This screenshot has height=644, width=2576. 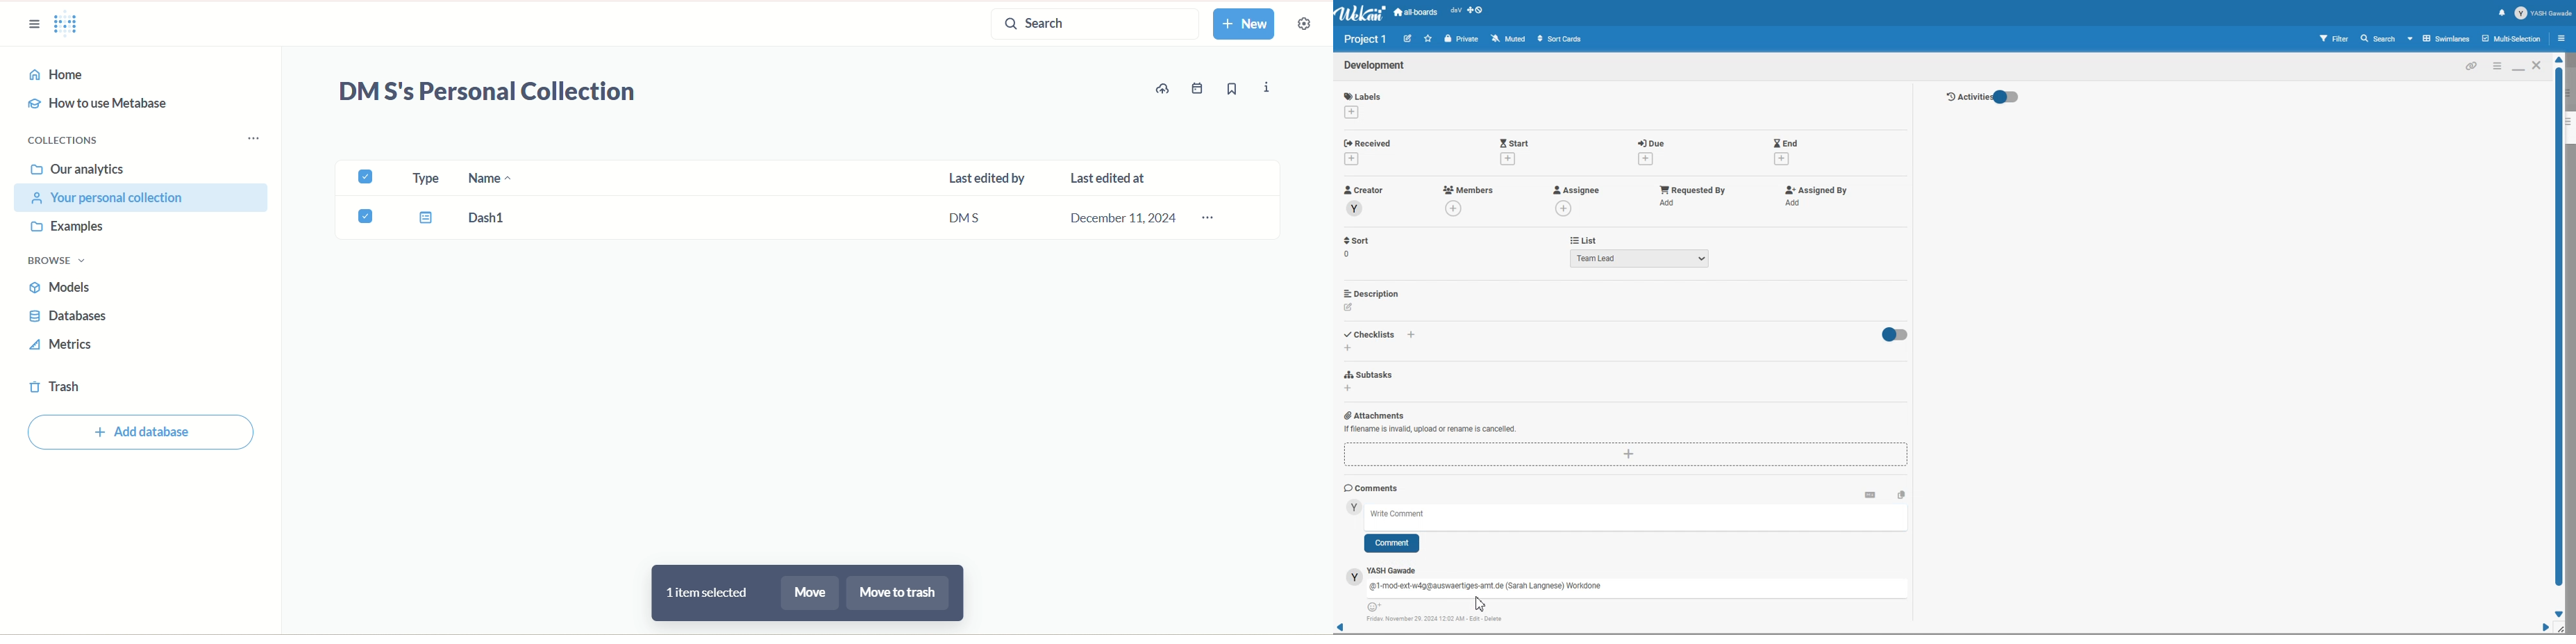 What do you see at coordinates (2564, 629) in the screenshot?
I see `Window Adjuster` at bounding box center [2564, 629].